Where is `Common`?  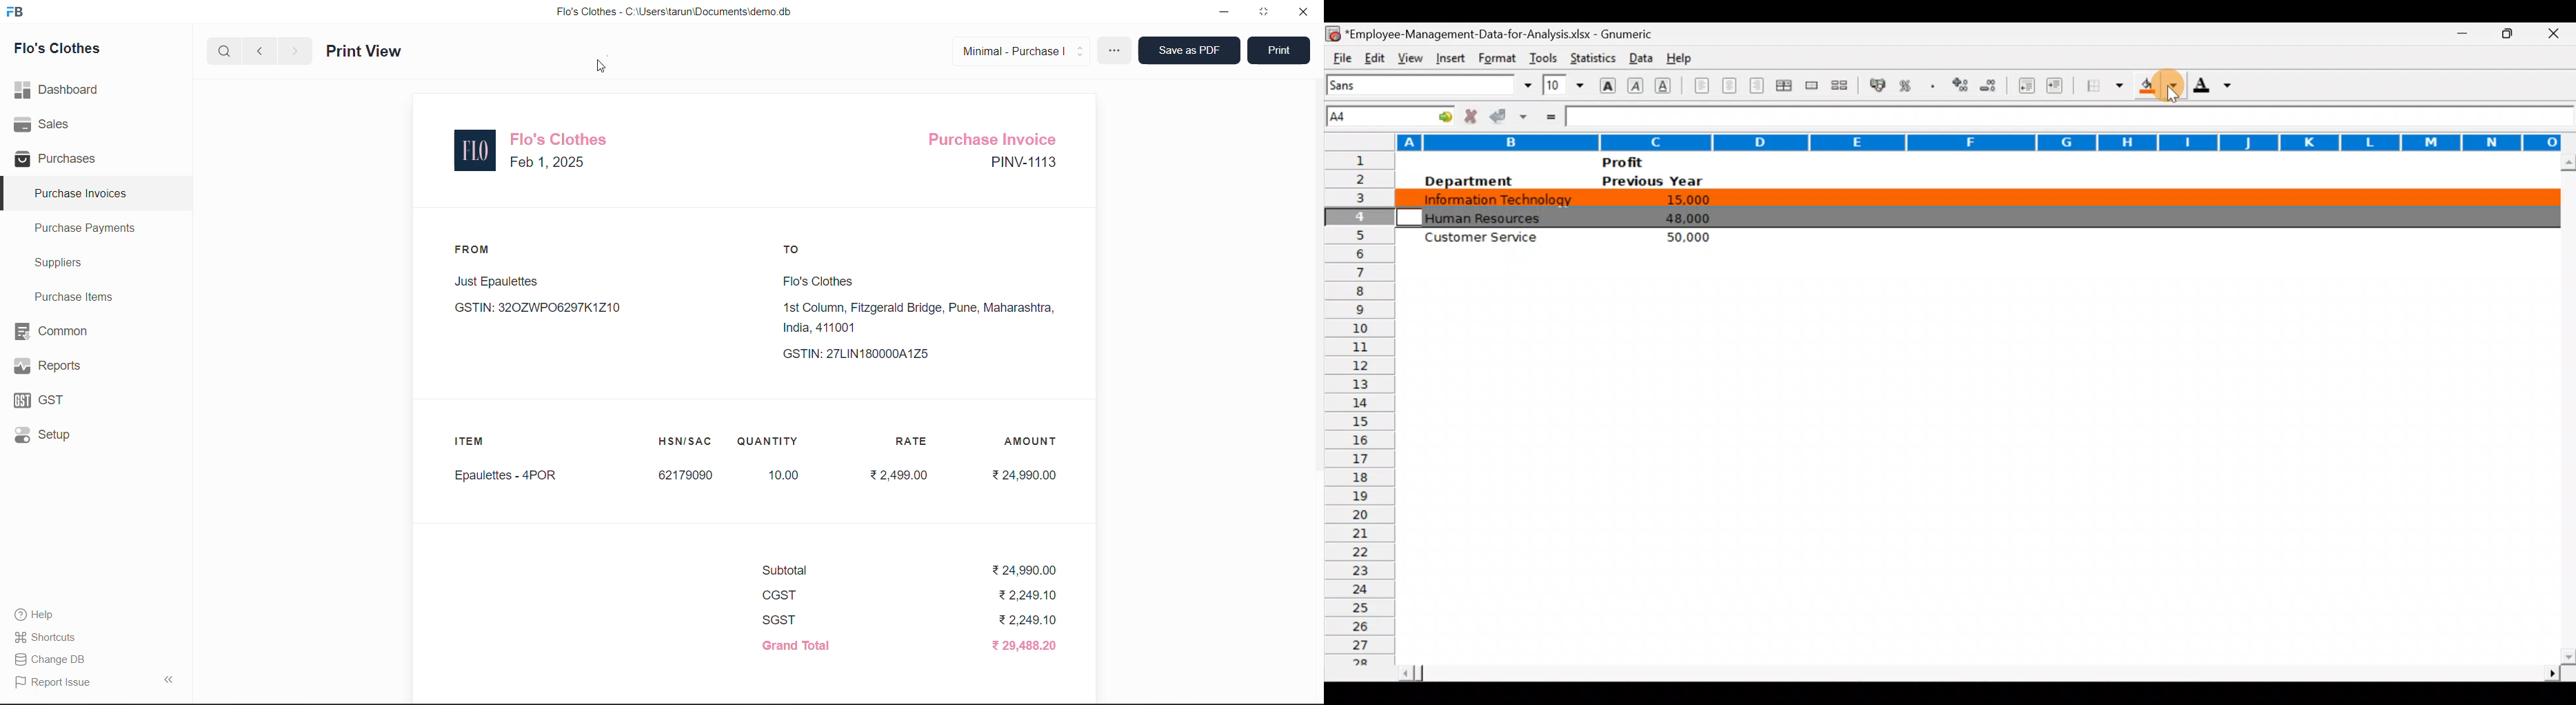
Common is located at coordinates (63, 330).